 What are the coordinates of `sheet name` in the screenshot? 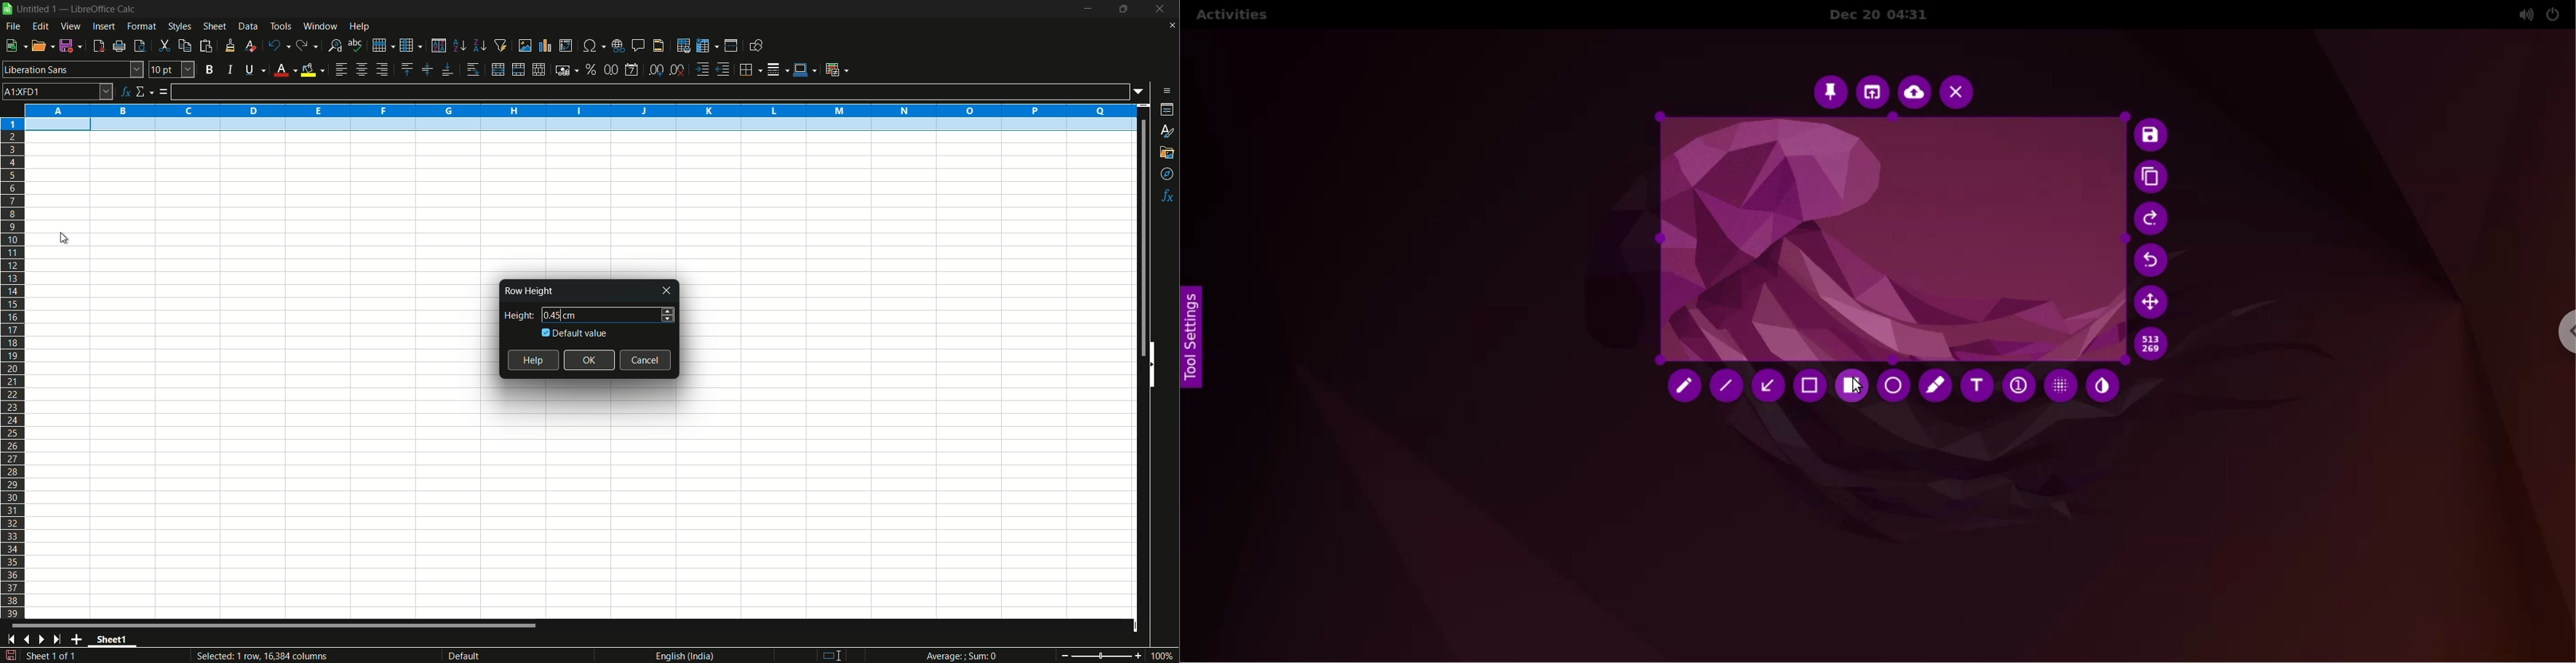 It's located at (115, 641).